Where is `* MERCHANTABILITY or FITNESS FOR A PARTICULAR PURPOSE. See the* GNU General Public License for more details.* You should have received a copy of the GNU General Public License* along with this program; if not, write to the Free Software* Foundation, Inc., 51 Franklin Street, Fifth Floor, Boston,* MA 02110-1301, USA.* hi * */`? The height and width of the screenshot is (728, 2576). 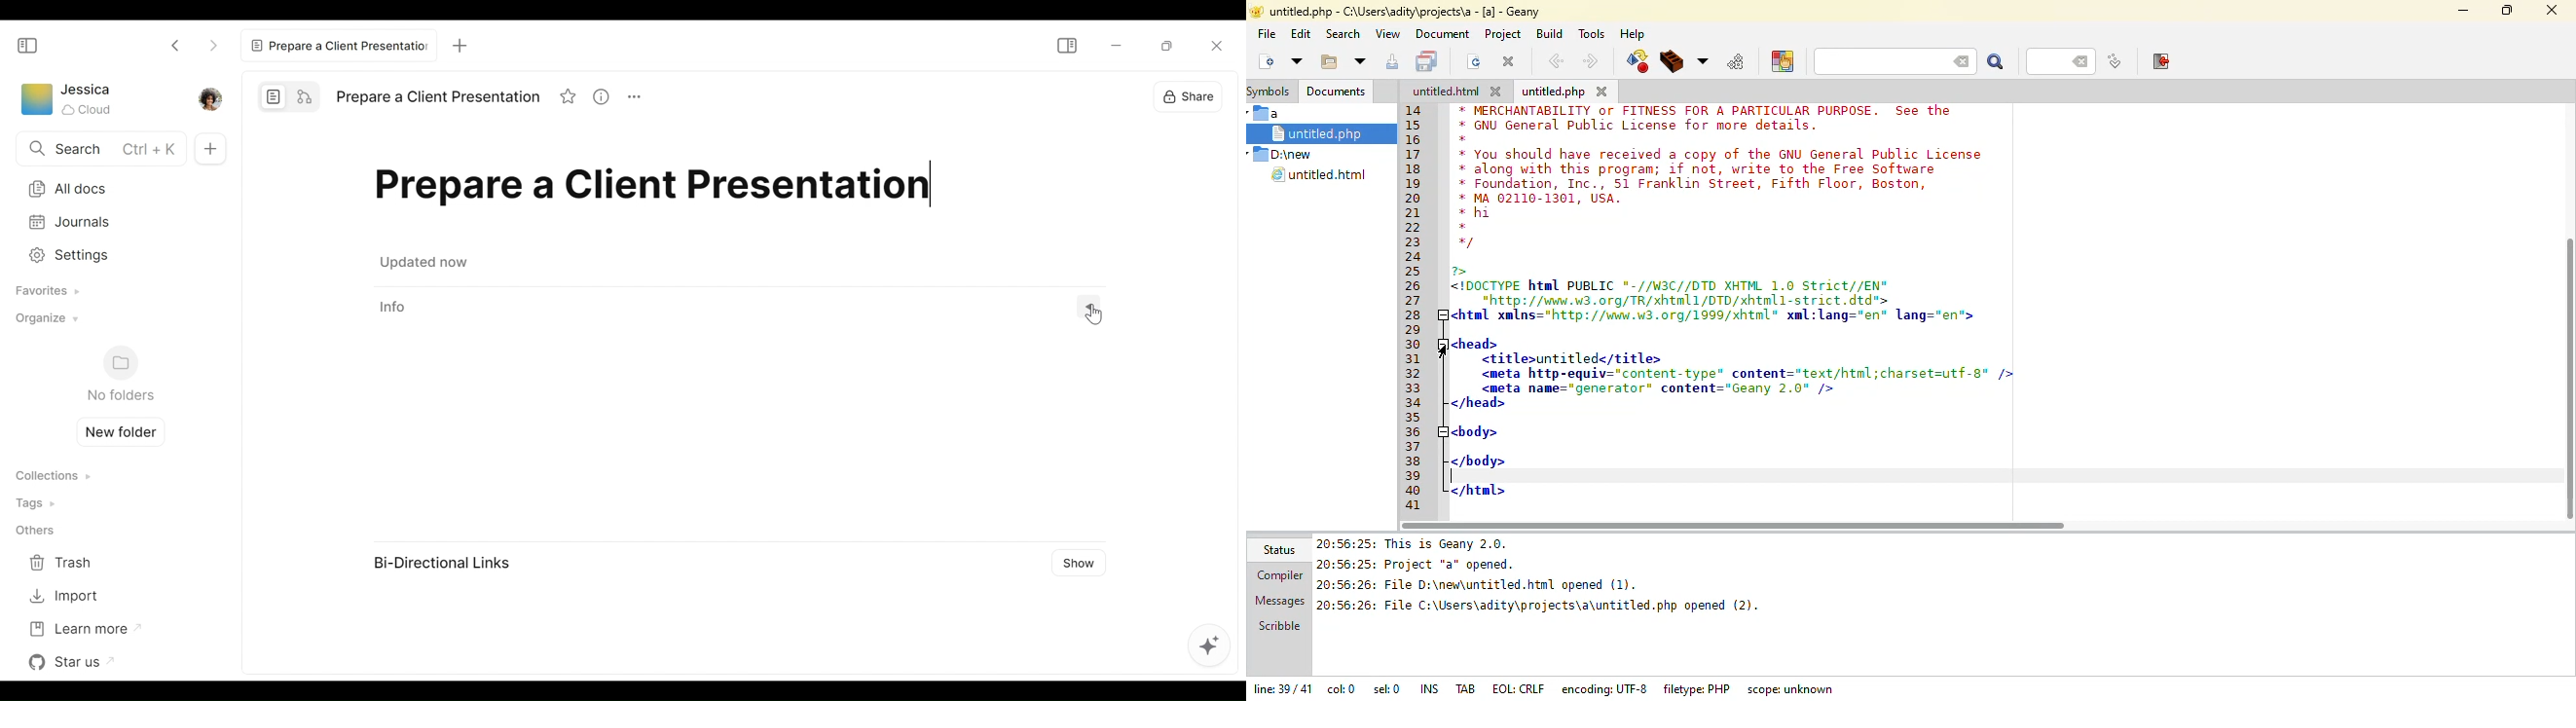
* MERCHANTABILITY or FITNESS FOR A PARTICULAR PURPOSE. See the* GNU General Public License for more details.* You should have received a copy of the GNU General Public License* along with this program; if not, write to the Free Software* Foundation, Inc., 51 Franklin Street, Fifth Floor, Boston,* MA 02110-1301, USA.* hi * */ is located at coordinates (1728, 178).